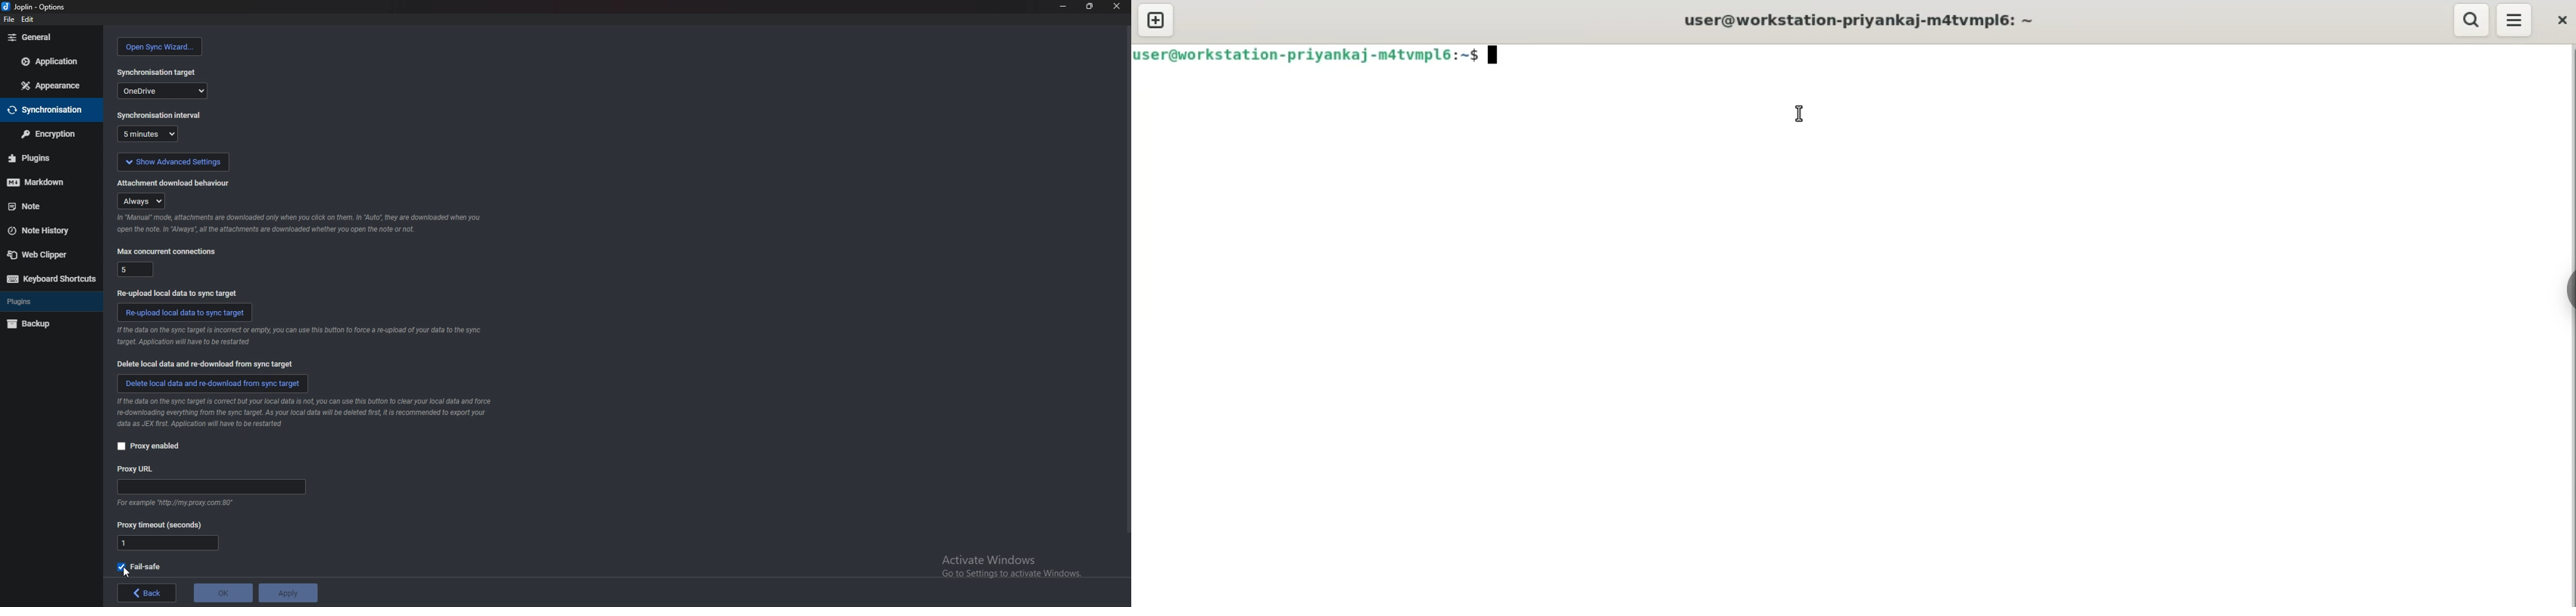  What do you see at coordinates (50, 61) in the screenshot?
I see `application` at bounding box center [50, 61].